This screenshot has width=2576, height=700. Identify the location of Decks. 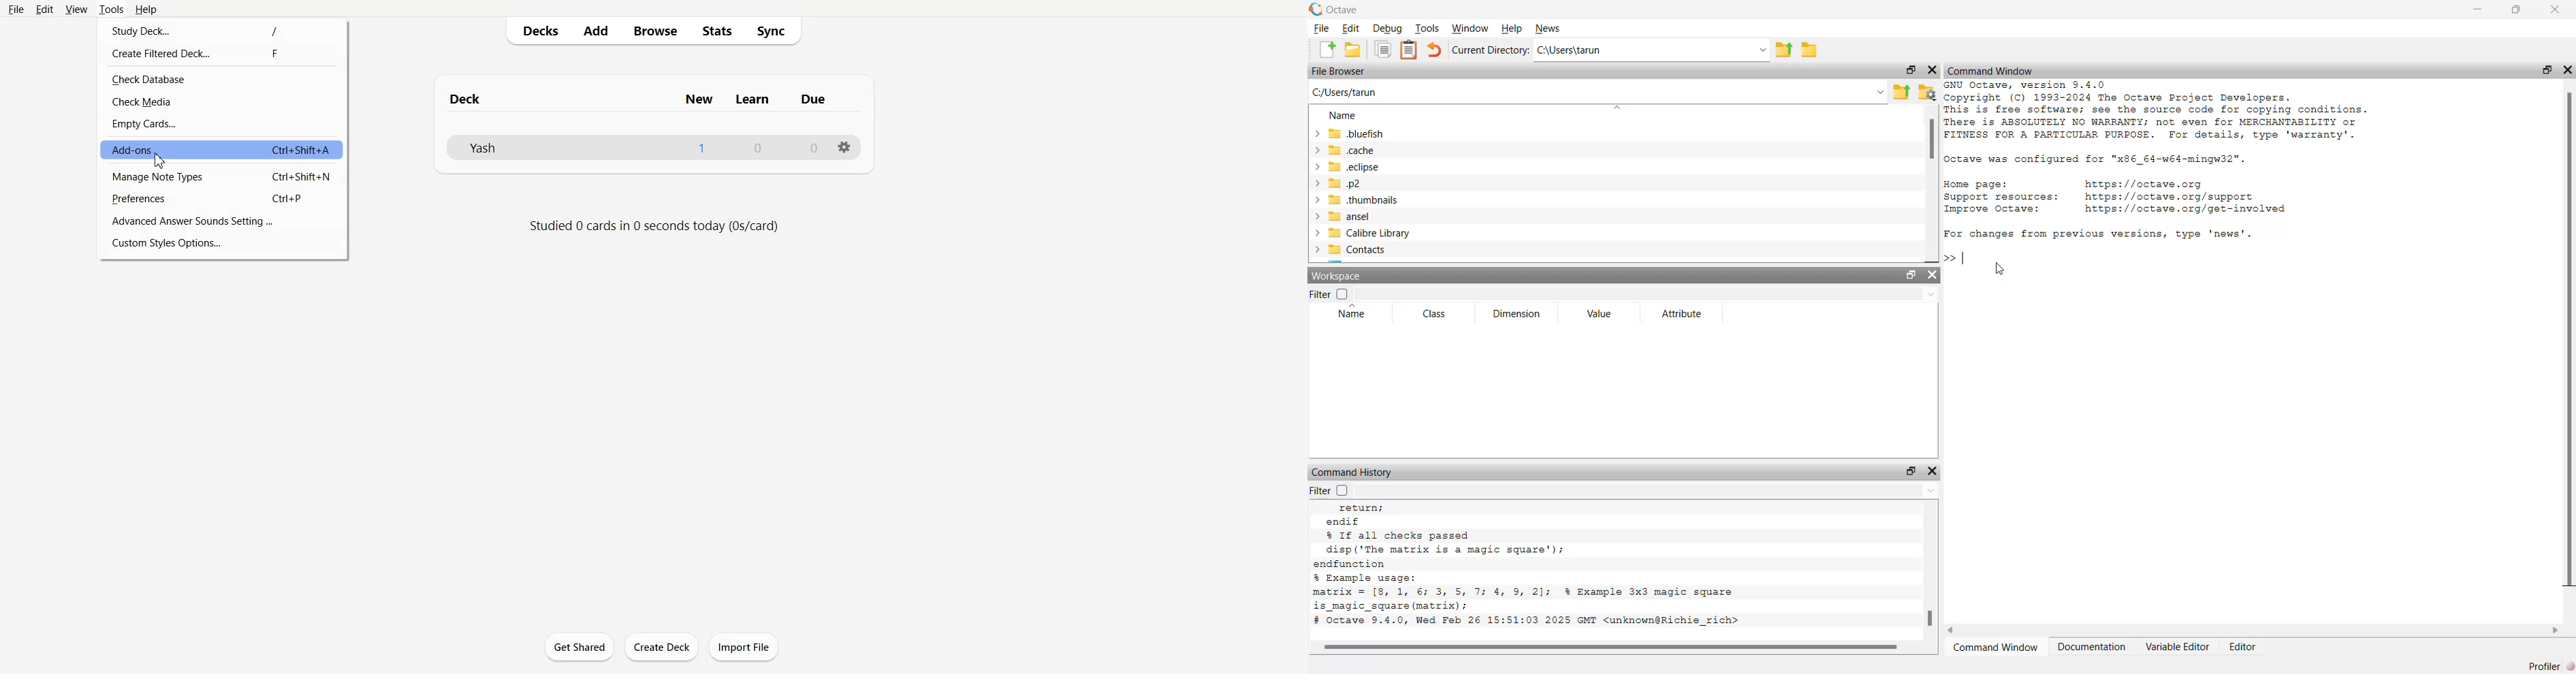
(536, 31).